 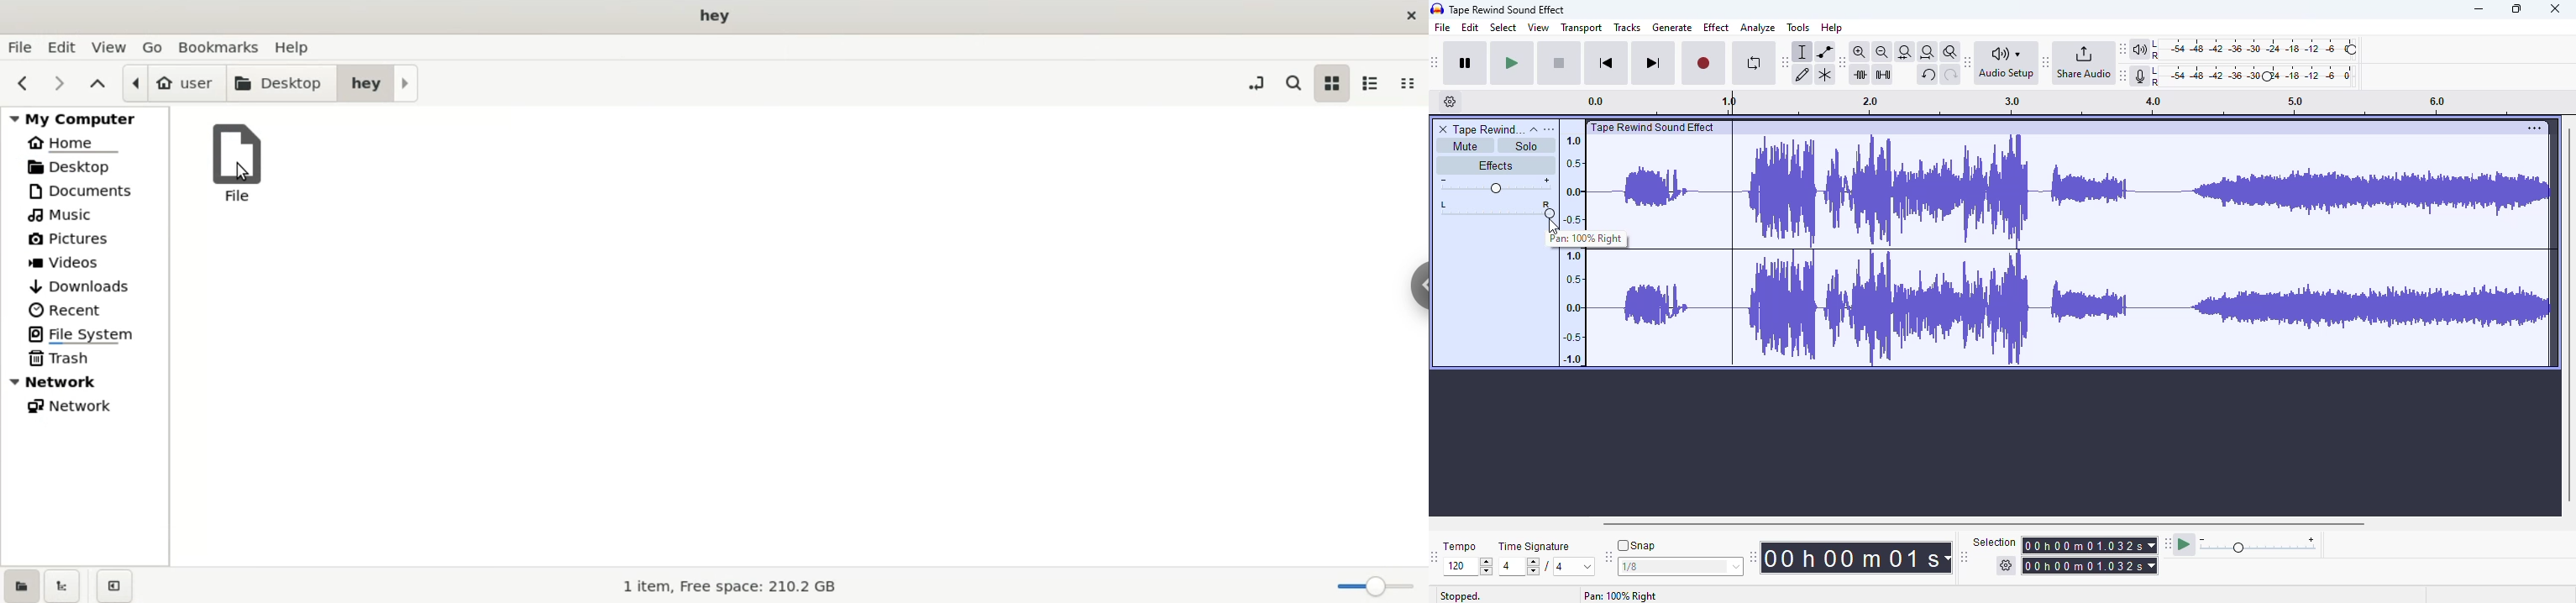 What do you see at coordinates (1905, 53) in the screenshot?
I see `fit selection to width` at bounding box center [1905, 53].